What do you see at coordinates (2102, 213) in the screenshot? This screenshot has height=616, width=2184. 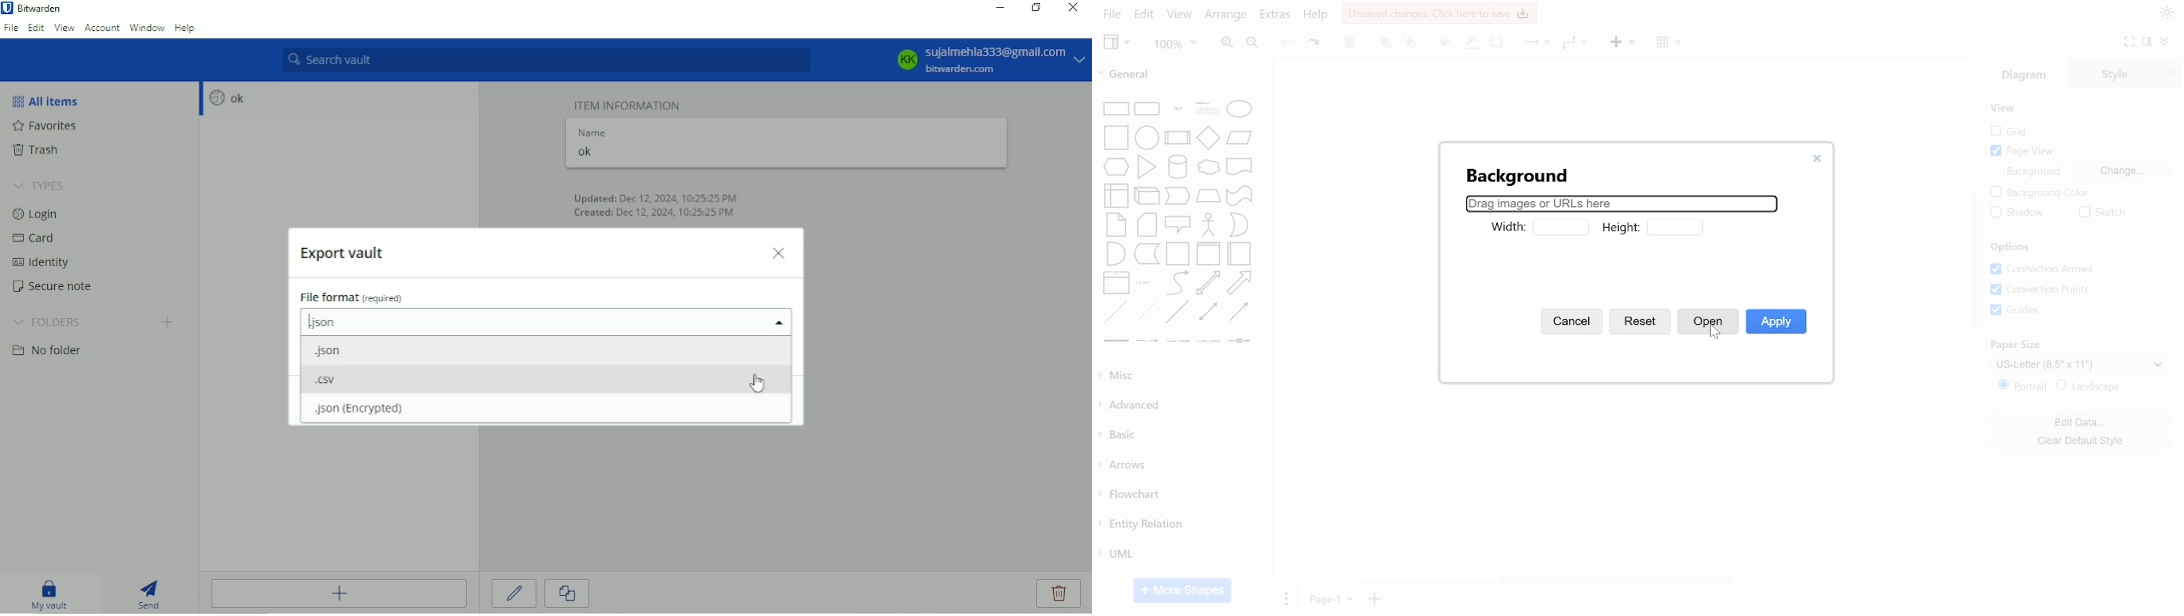 I see `sketch` at bounding box center [2102, 213].